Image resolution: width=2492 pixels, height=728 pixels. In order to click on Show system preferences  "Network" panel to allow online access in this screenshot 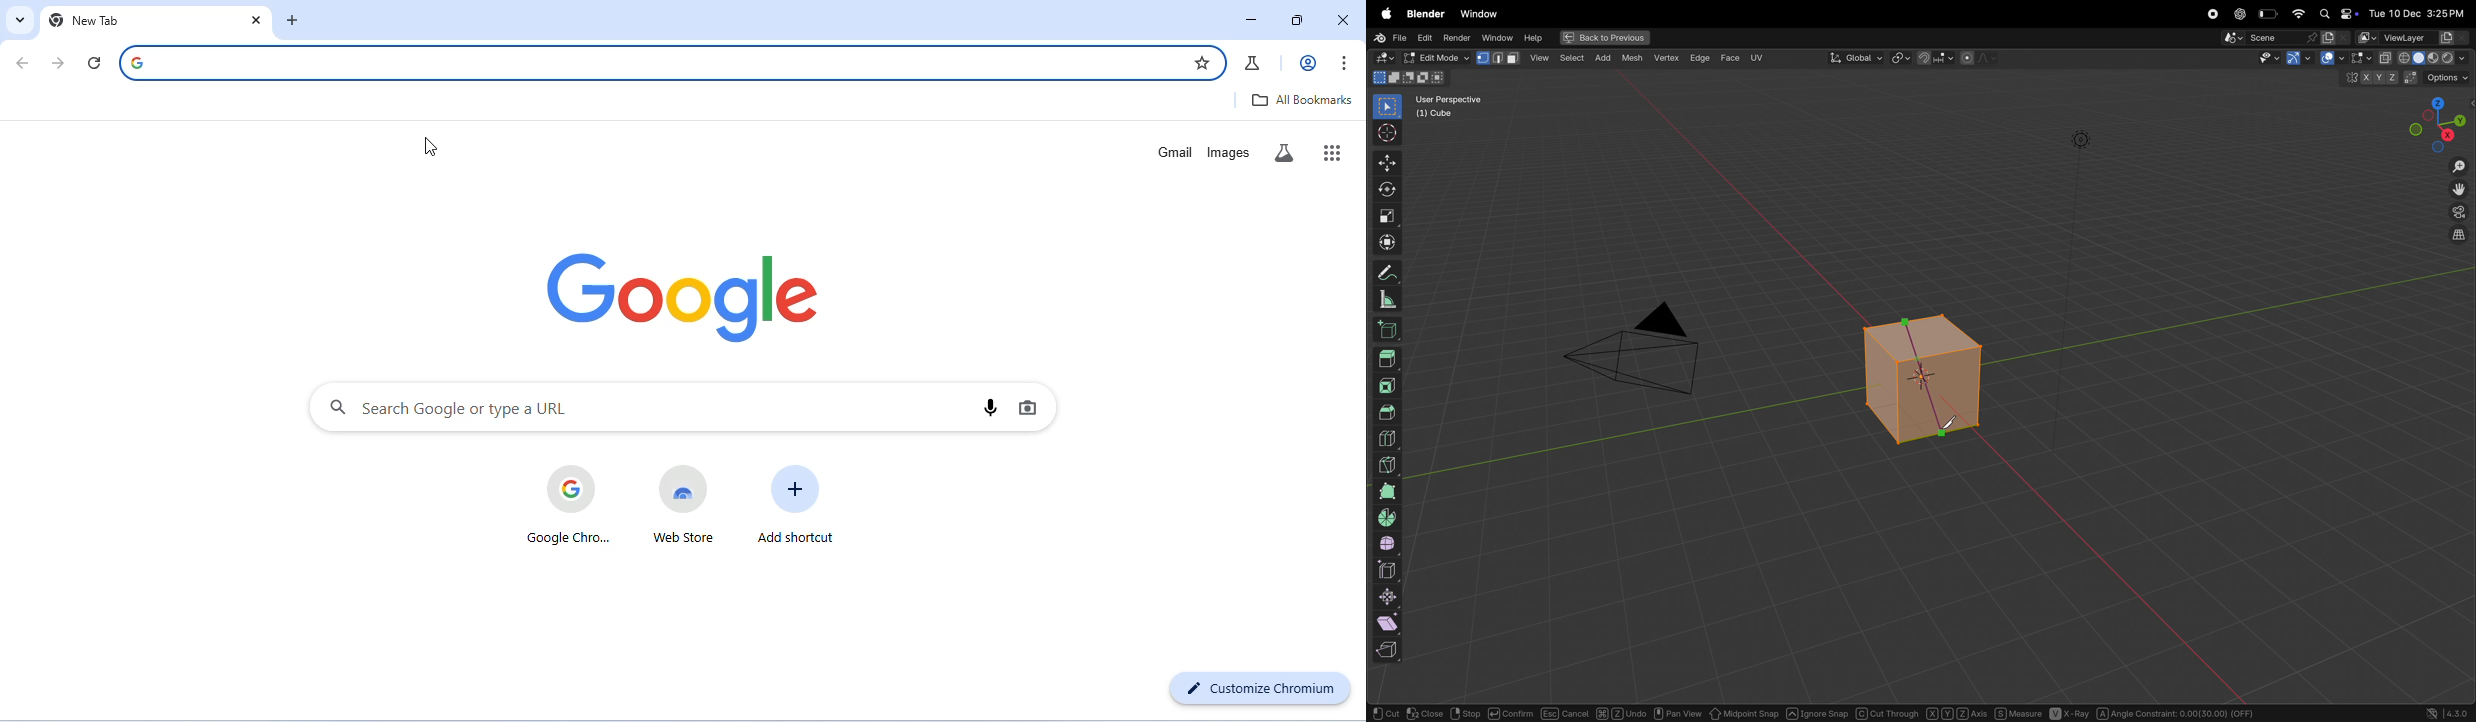, I will do `click(2433, 713)`.